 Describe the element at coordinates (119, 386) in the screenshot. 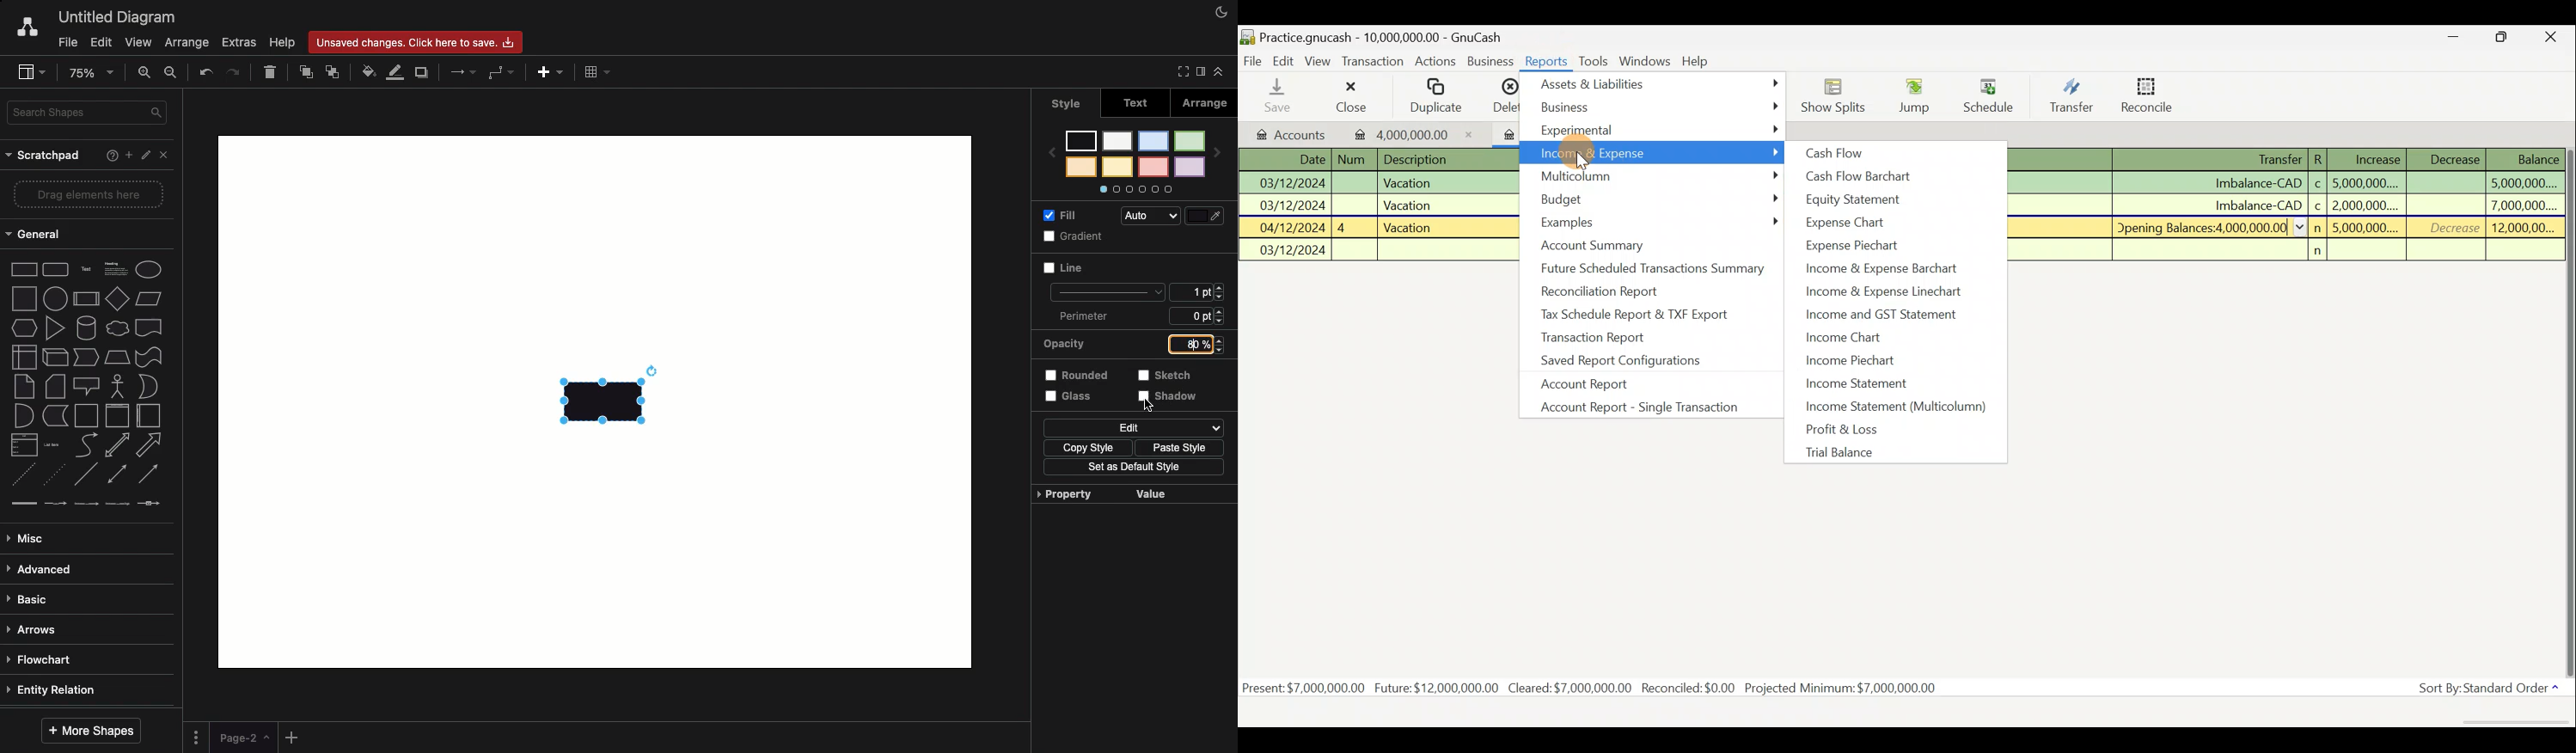

I see `actor` at that location.